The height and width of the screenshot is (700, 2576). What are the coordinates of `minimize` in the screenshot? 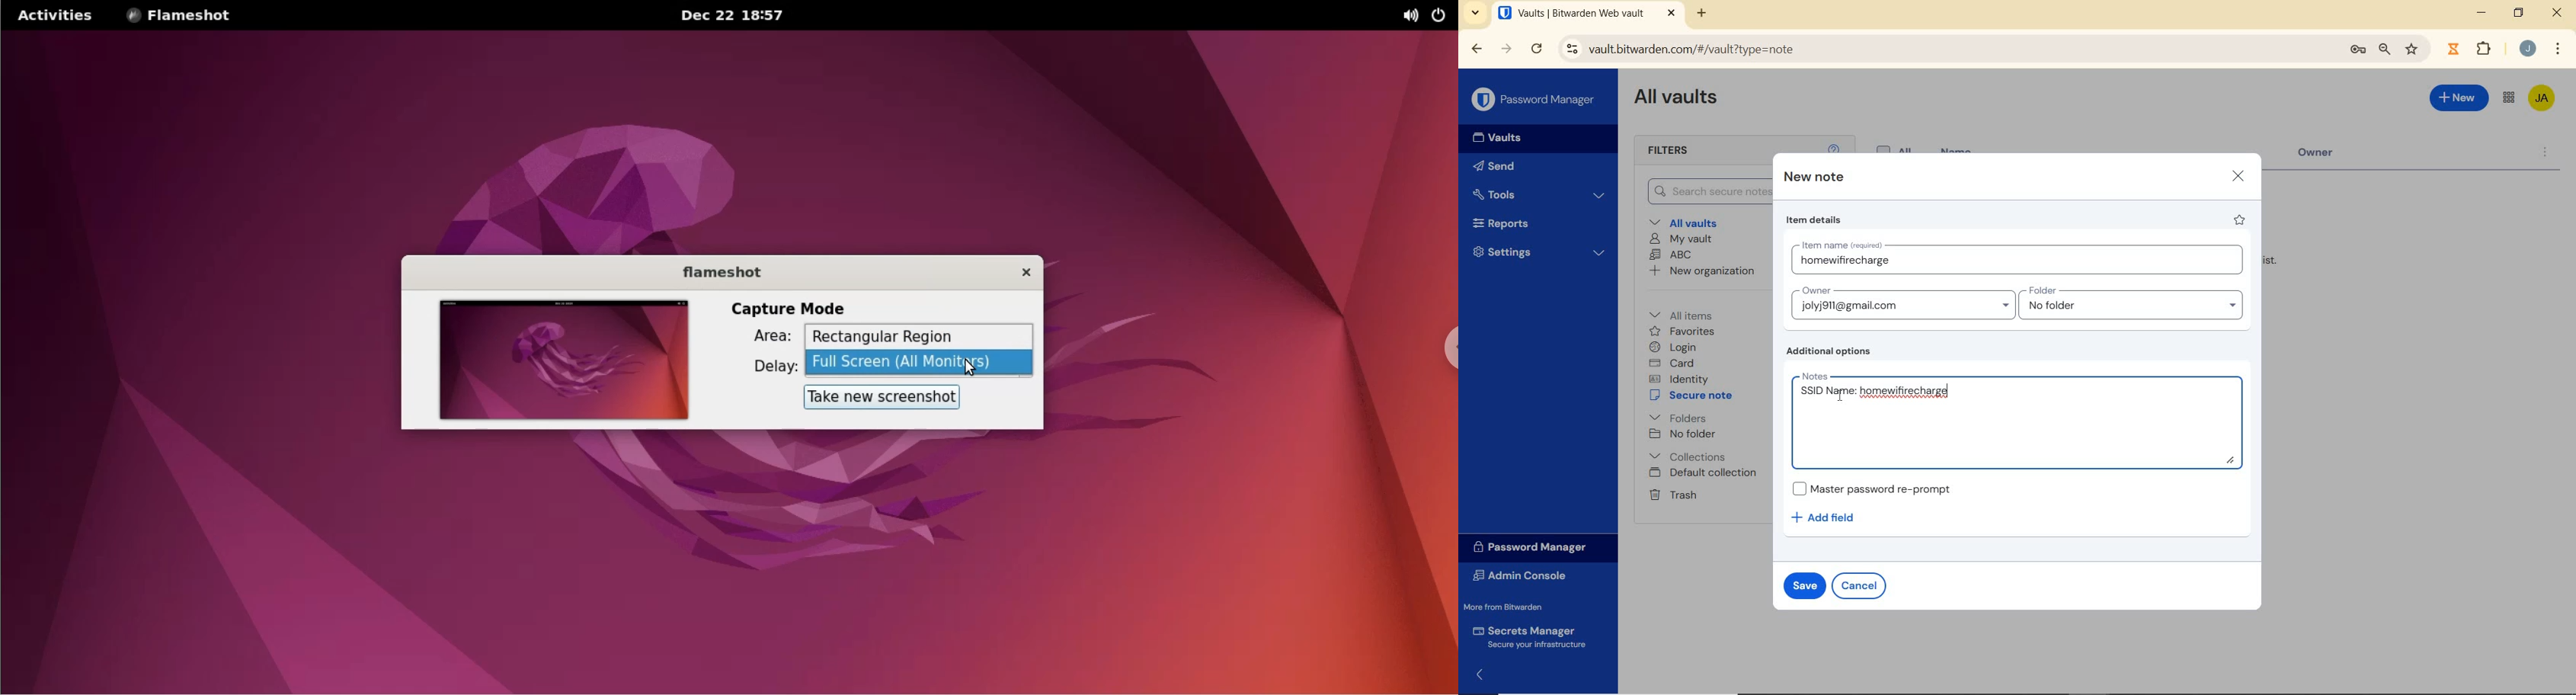 It's located at (2482, 12).